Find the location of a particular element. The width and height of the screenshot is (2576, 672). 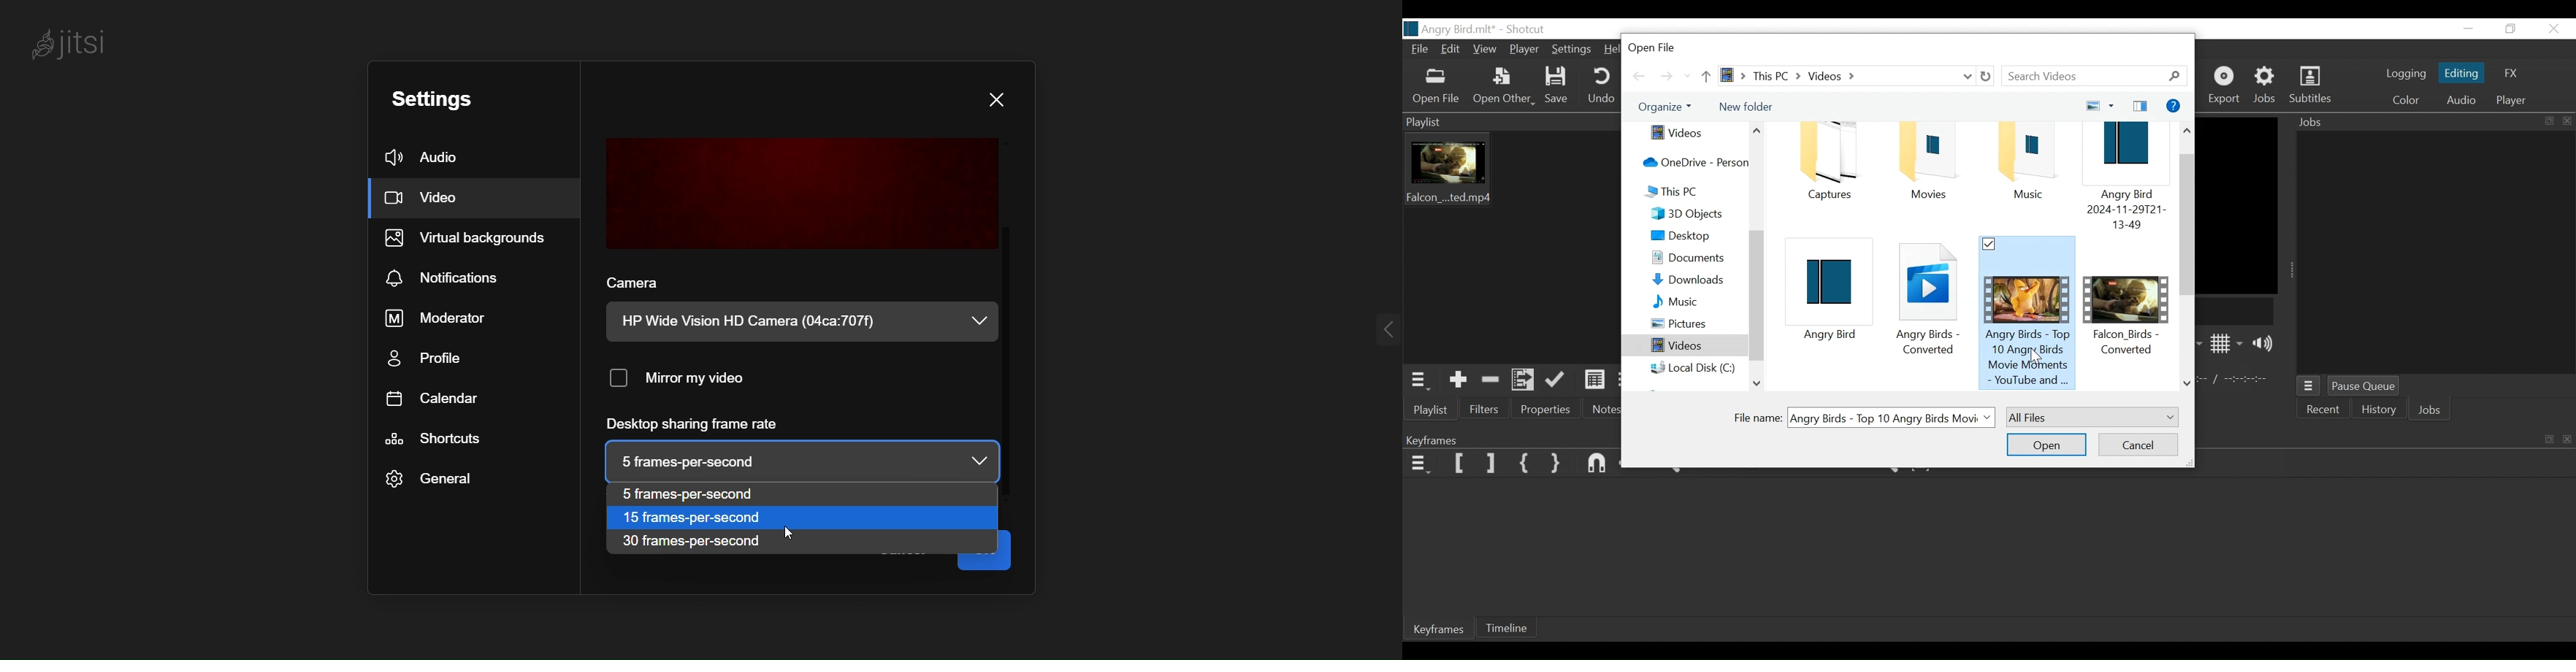

video is located at coordinates (438, 200).